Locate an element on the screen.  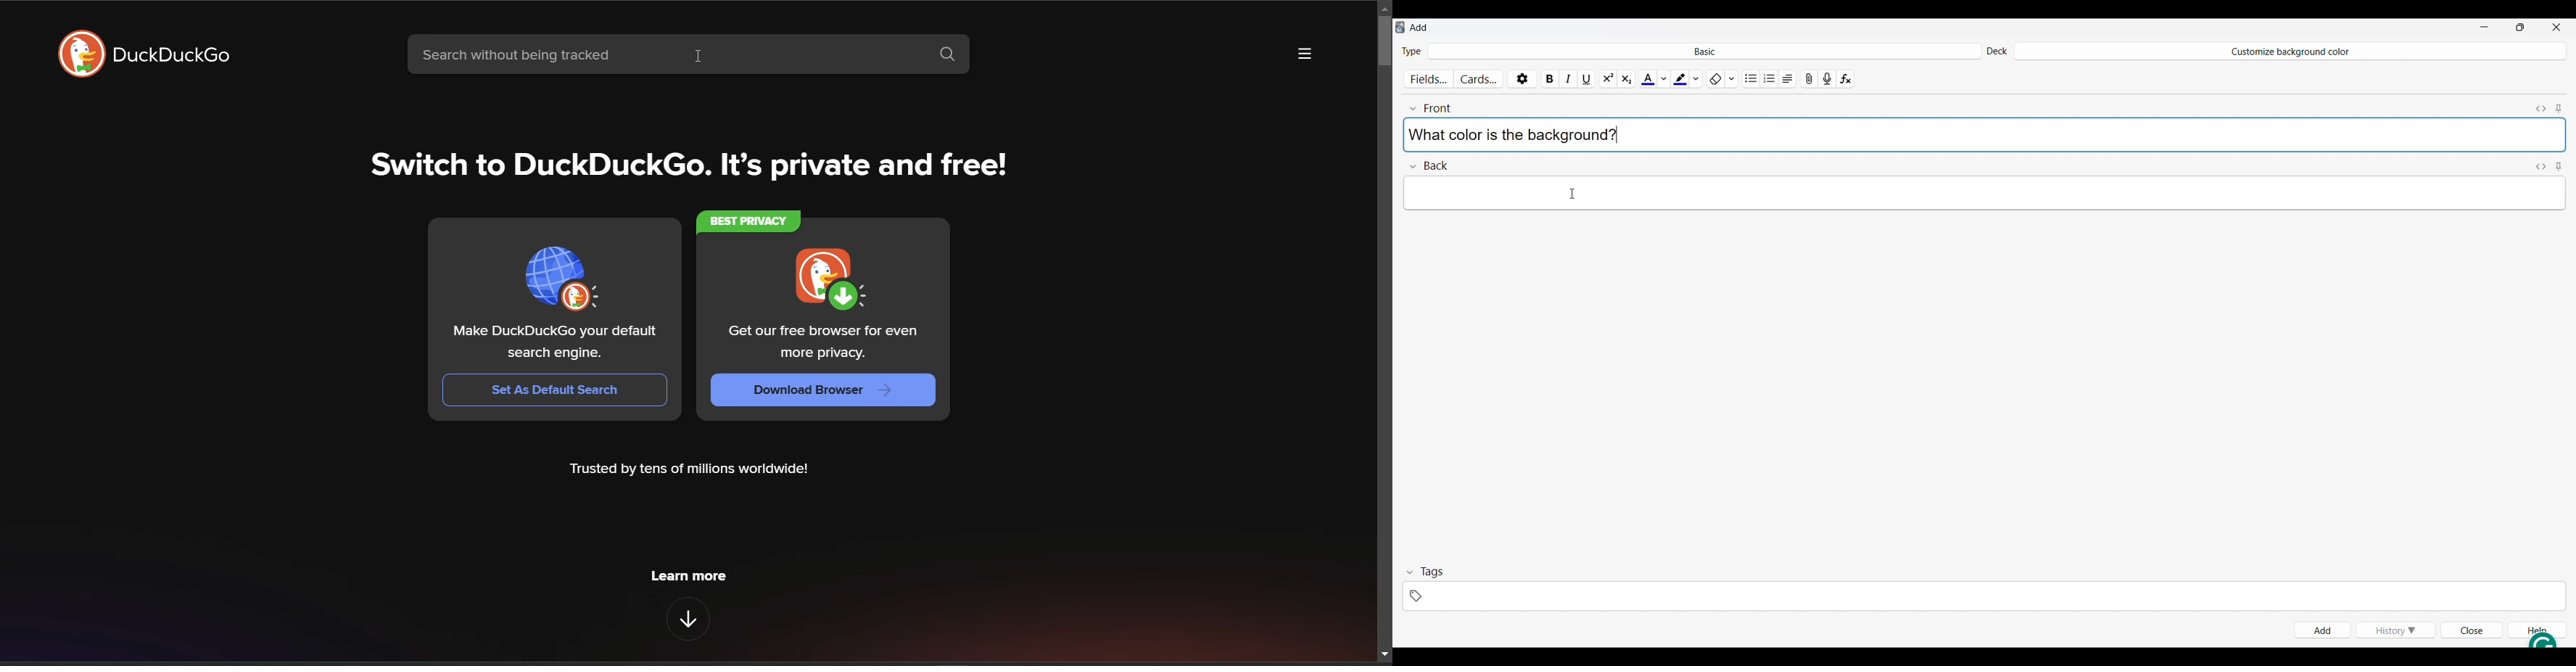
Ordered list is located at coordinates (1770, 77).